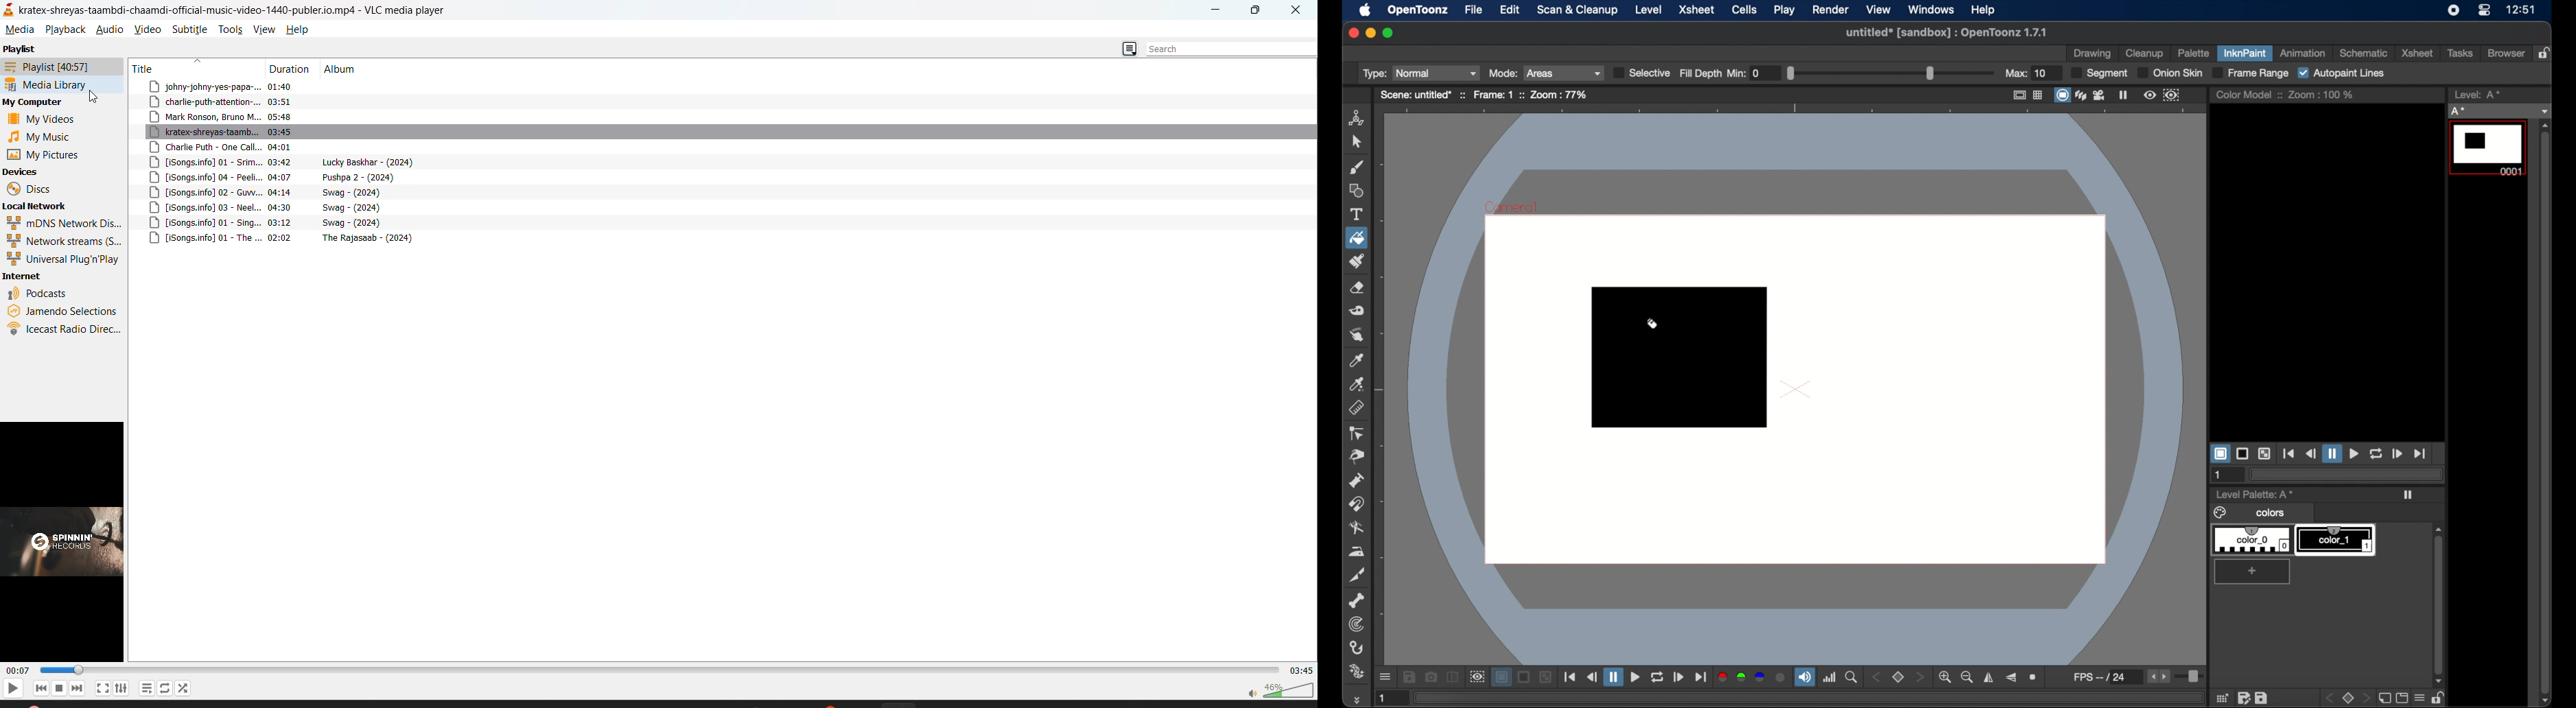  What do you see at coordinates (45, 136) in the screenshot?
I see `music` at bounding box center [45, 136].